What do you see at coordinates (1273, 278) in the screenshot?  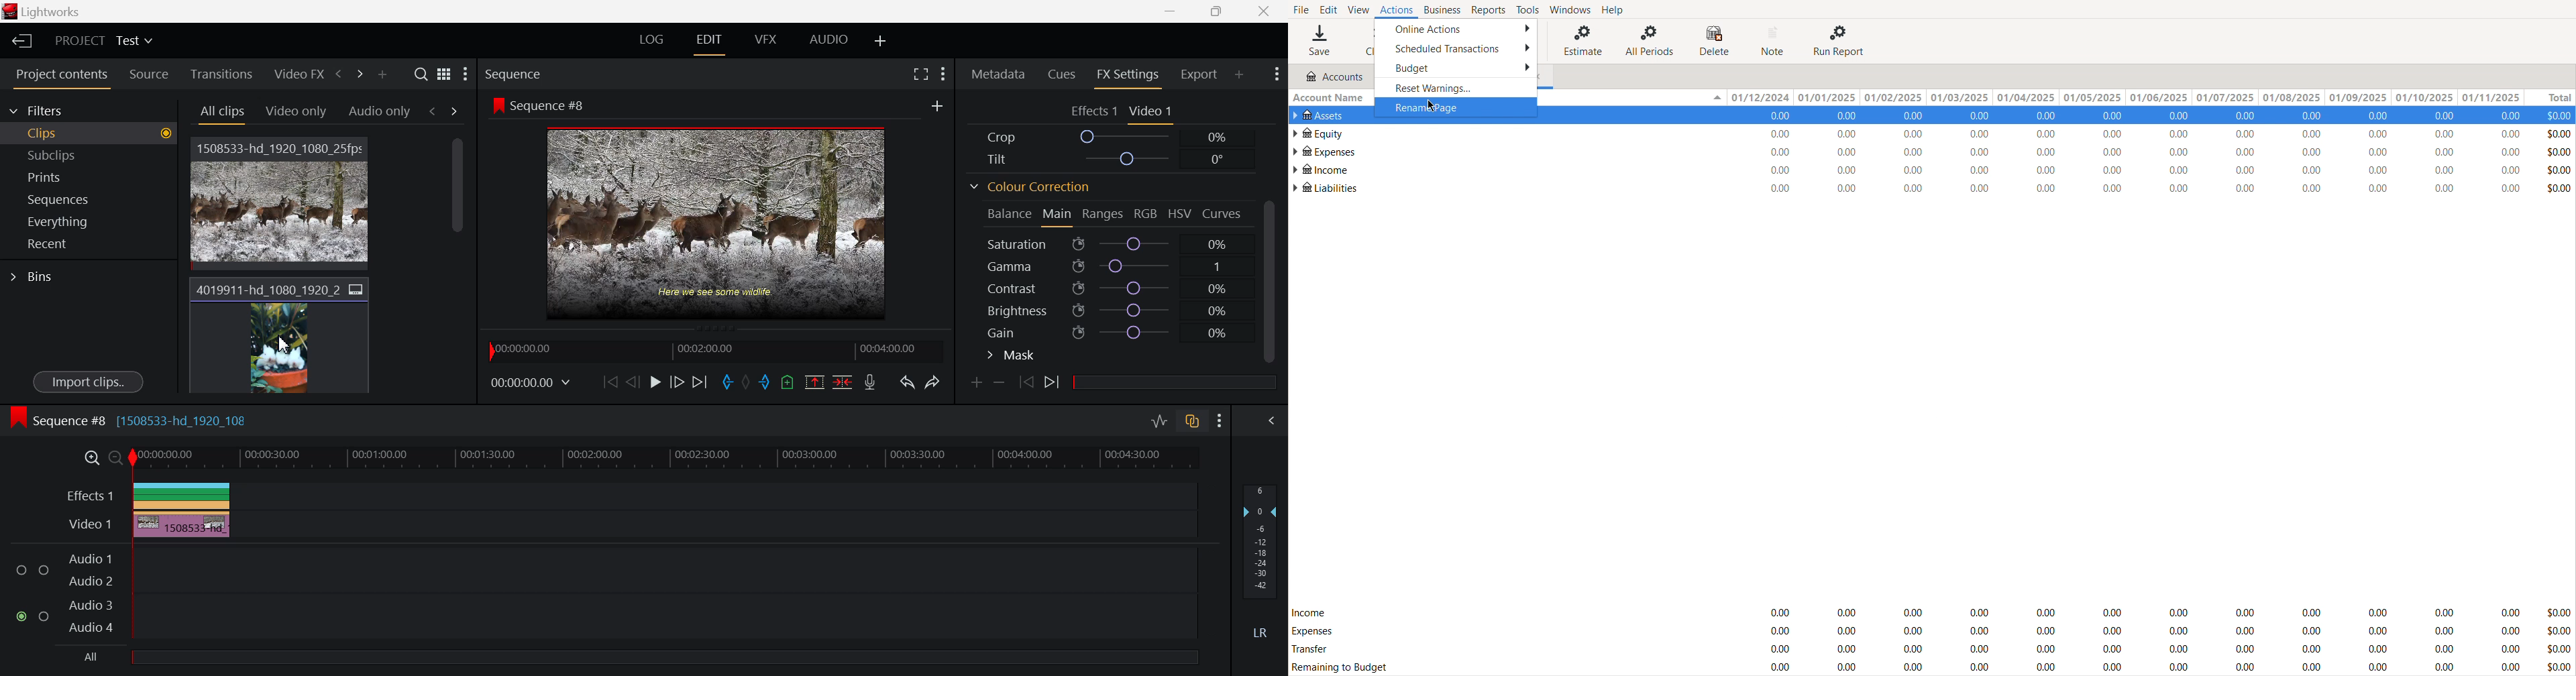 I see `Scroll bar` at bounding box center [1273, 278].